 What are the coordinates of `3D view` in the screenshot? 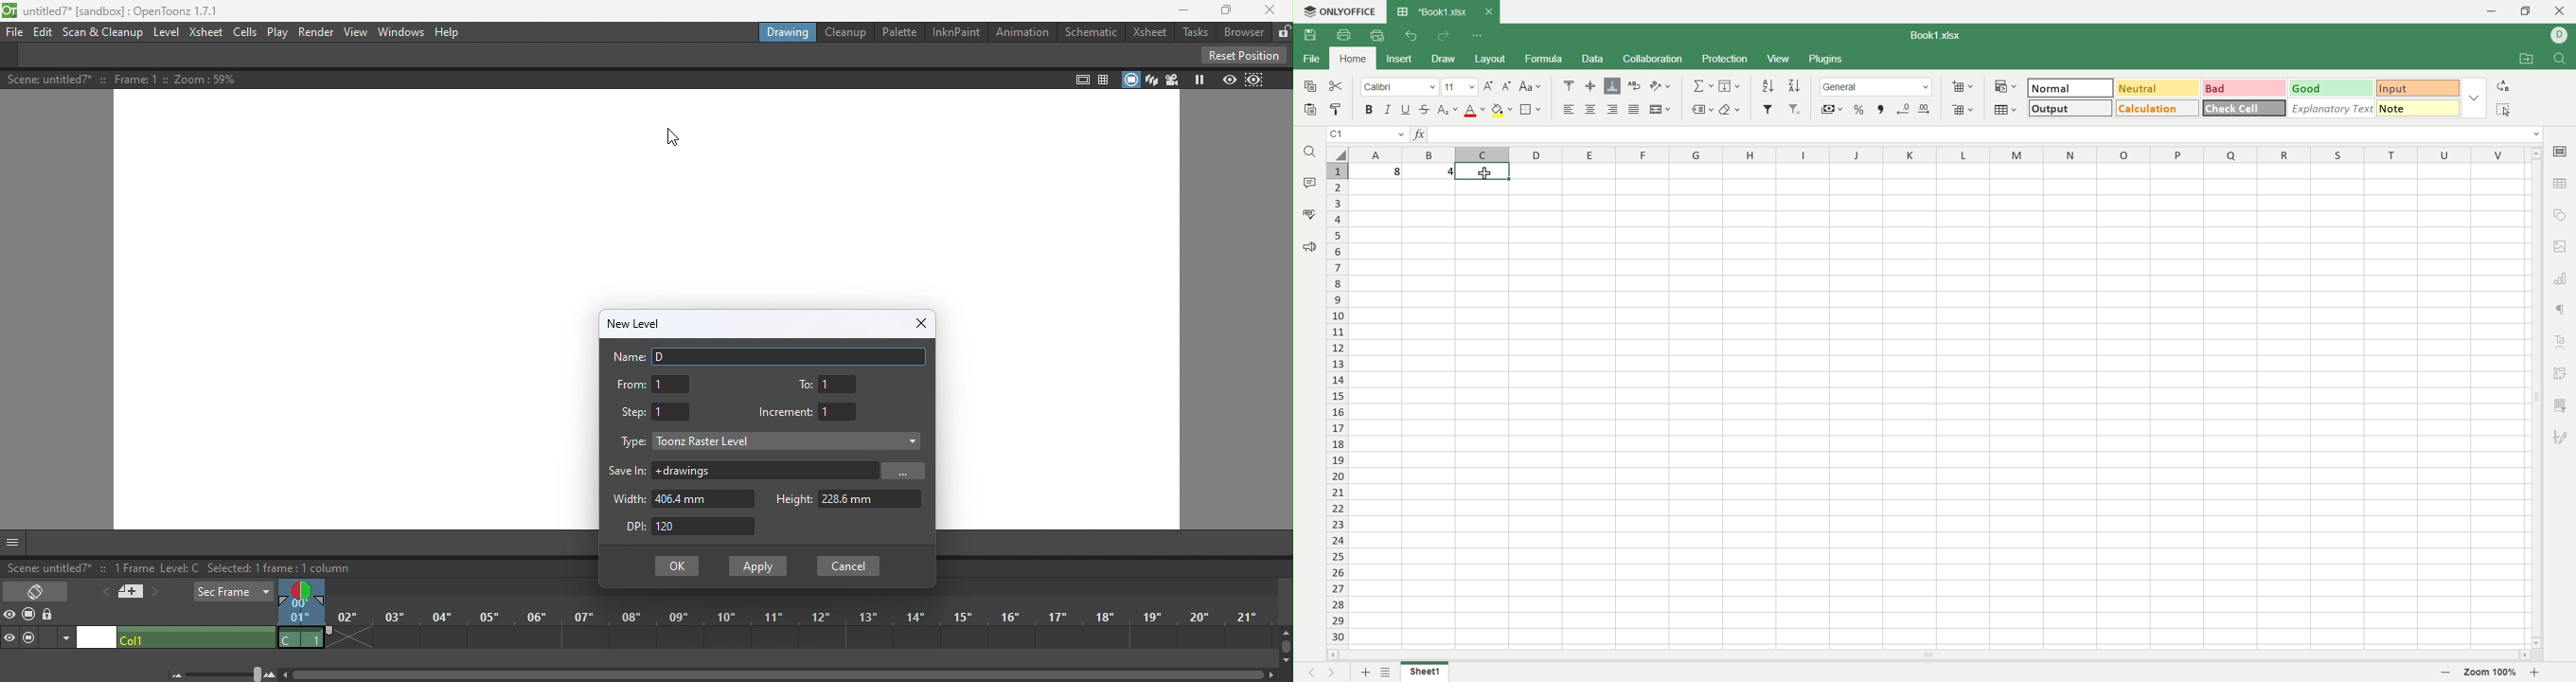 It's located at (1149, 79).